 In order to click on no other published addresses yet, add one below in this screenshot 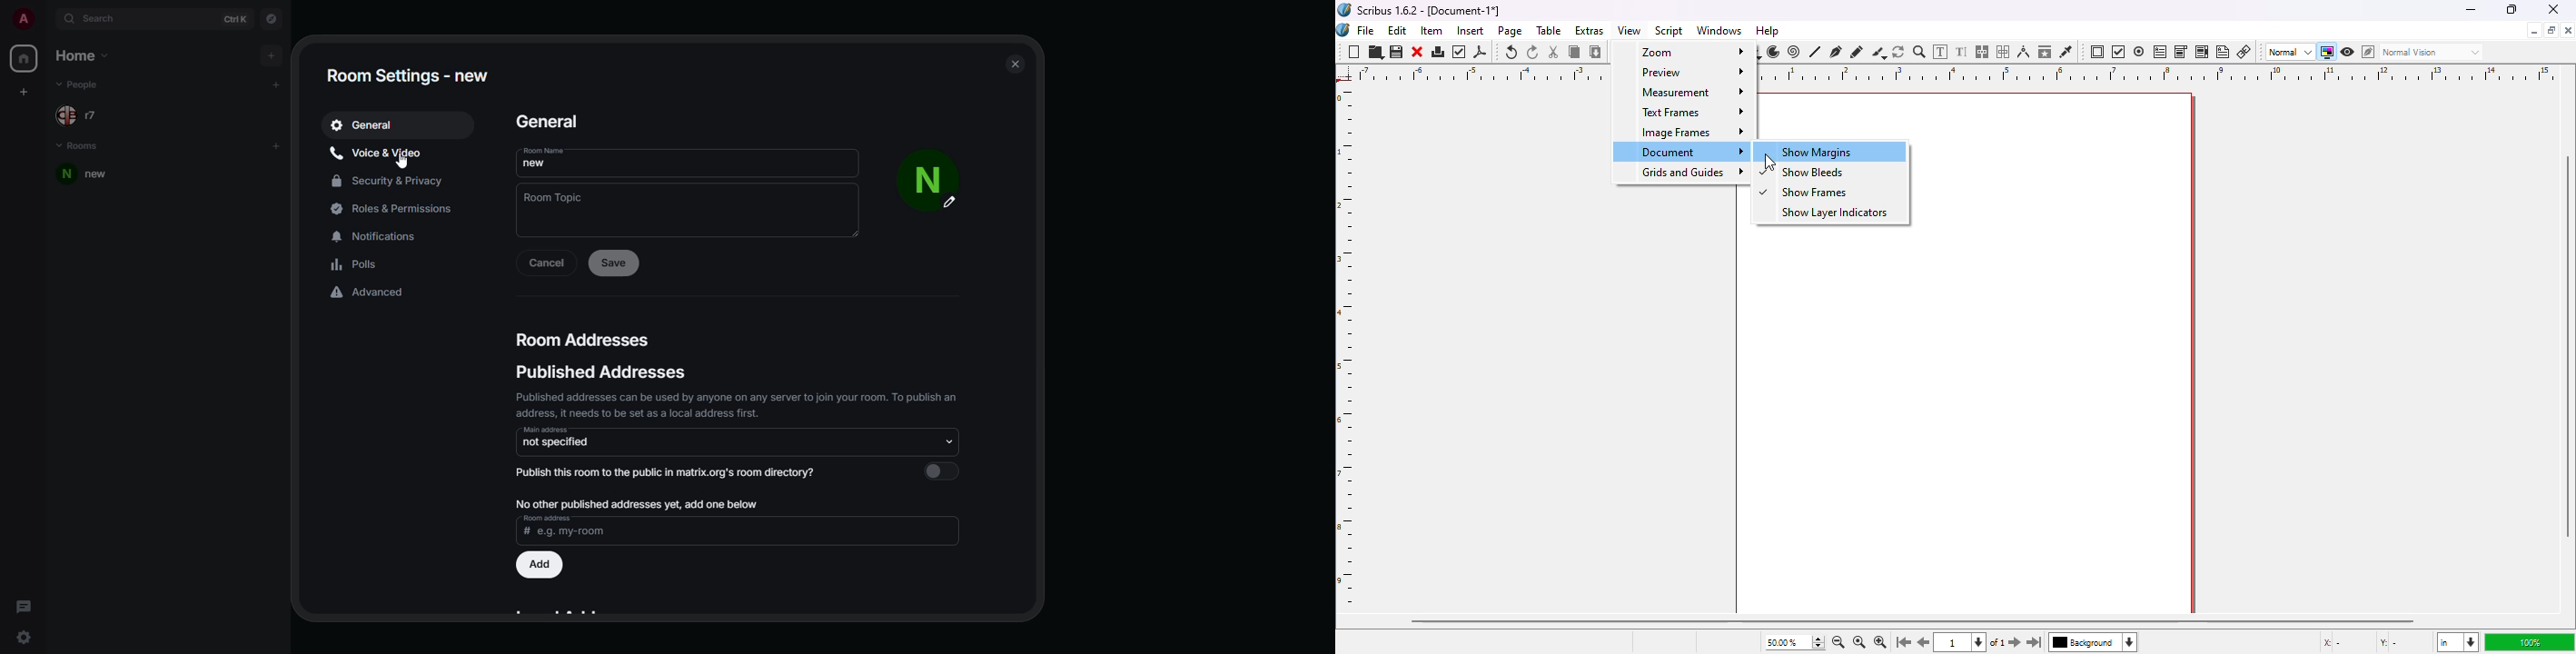, I will do `click(639, 504)`.